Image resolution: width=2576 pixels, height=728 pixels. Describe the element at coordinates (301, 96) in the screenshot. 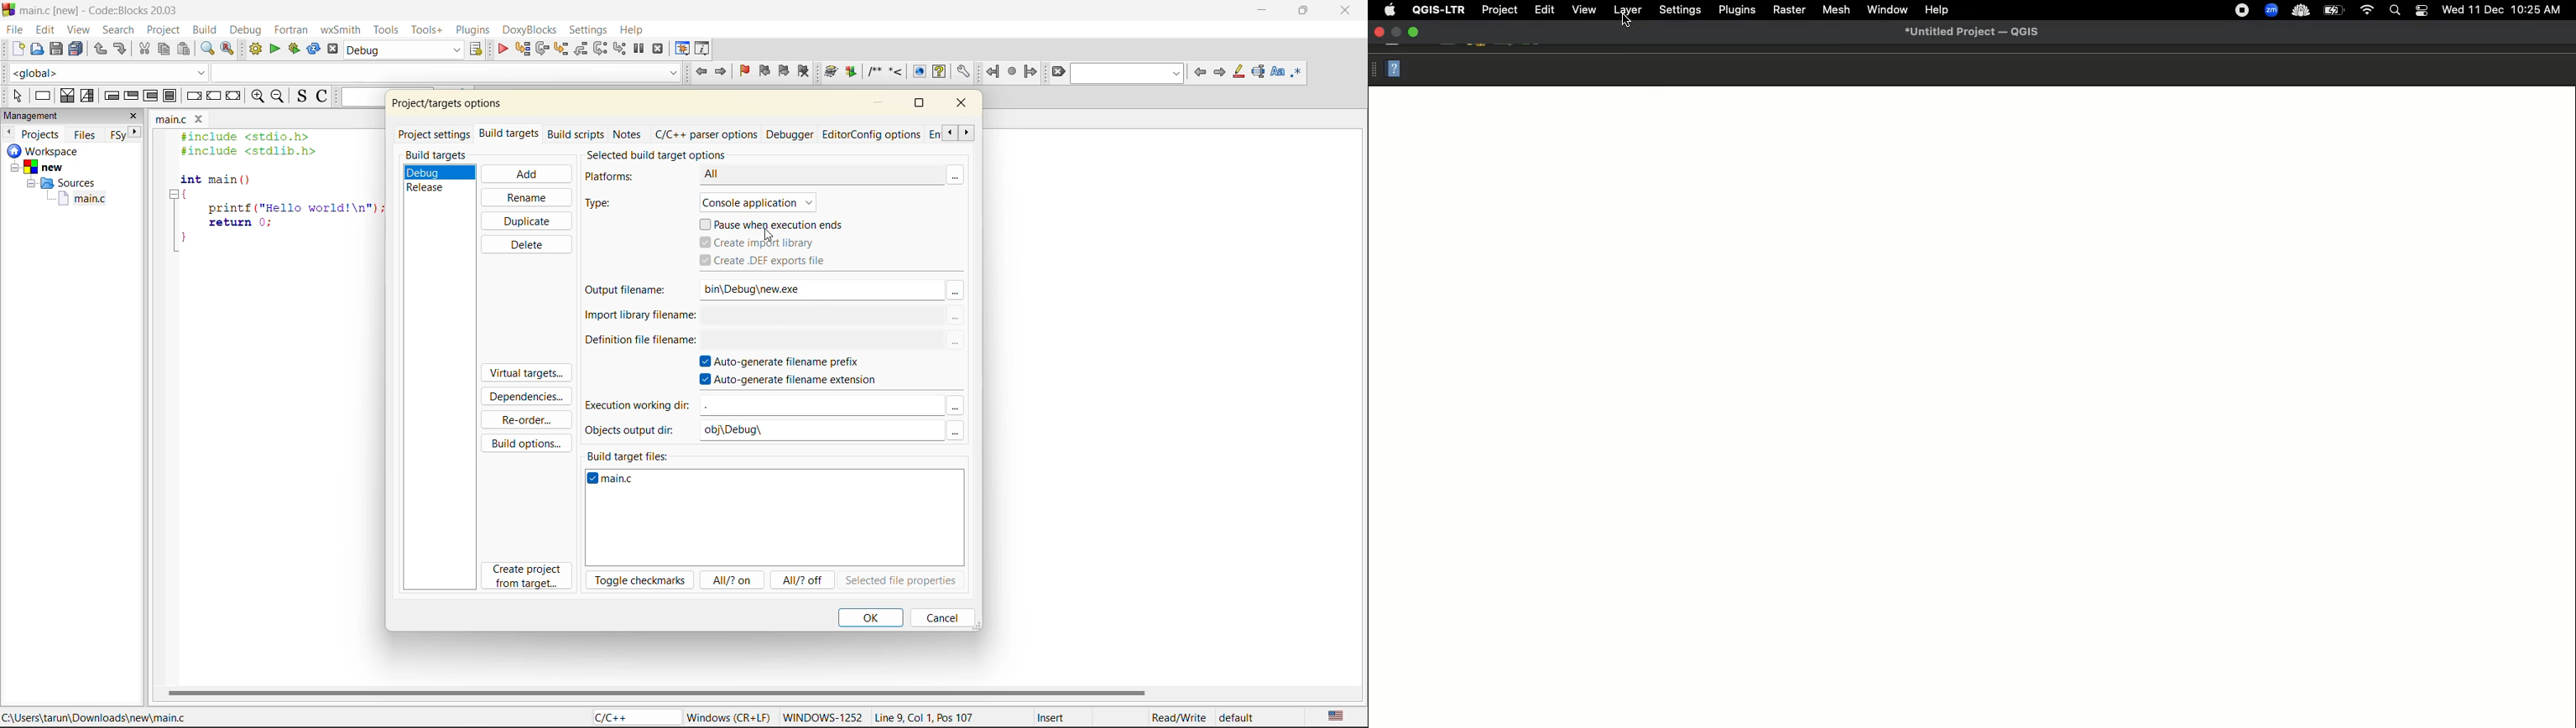

I see `toggle source` at that location.